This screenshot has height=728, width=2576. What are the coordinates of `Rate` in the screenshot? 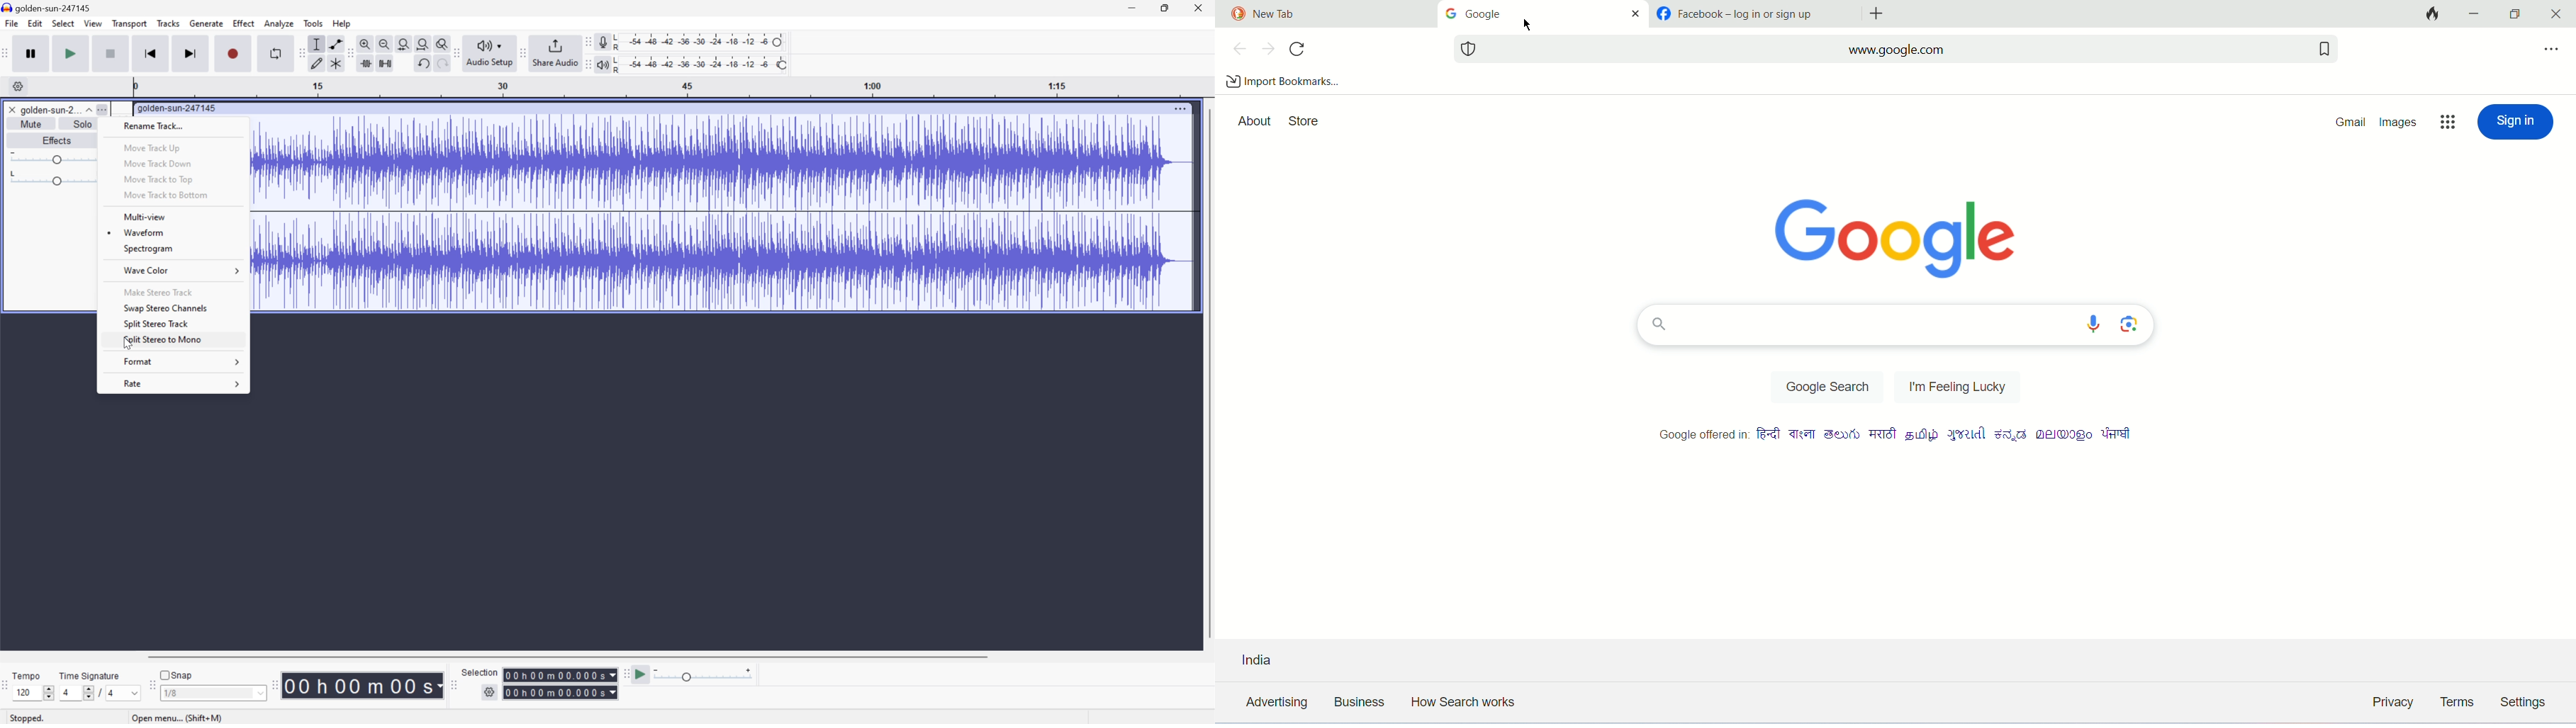 It's located at (132, 385).